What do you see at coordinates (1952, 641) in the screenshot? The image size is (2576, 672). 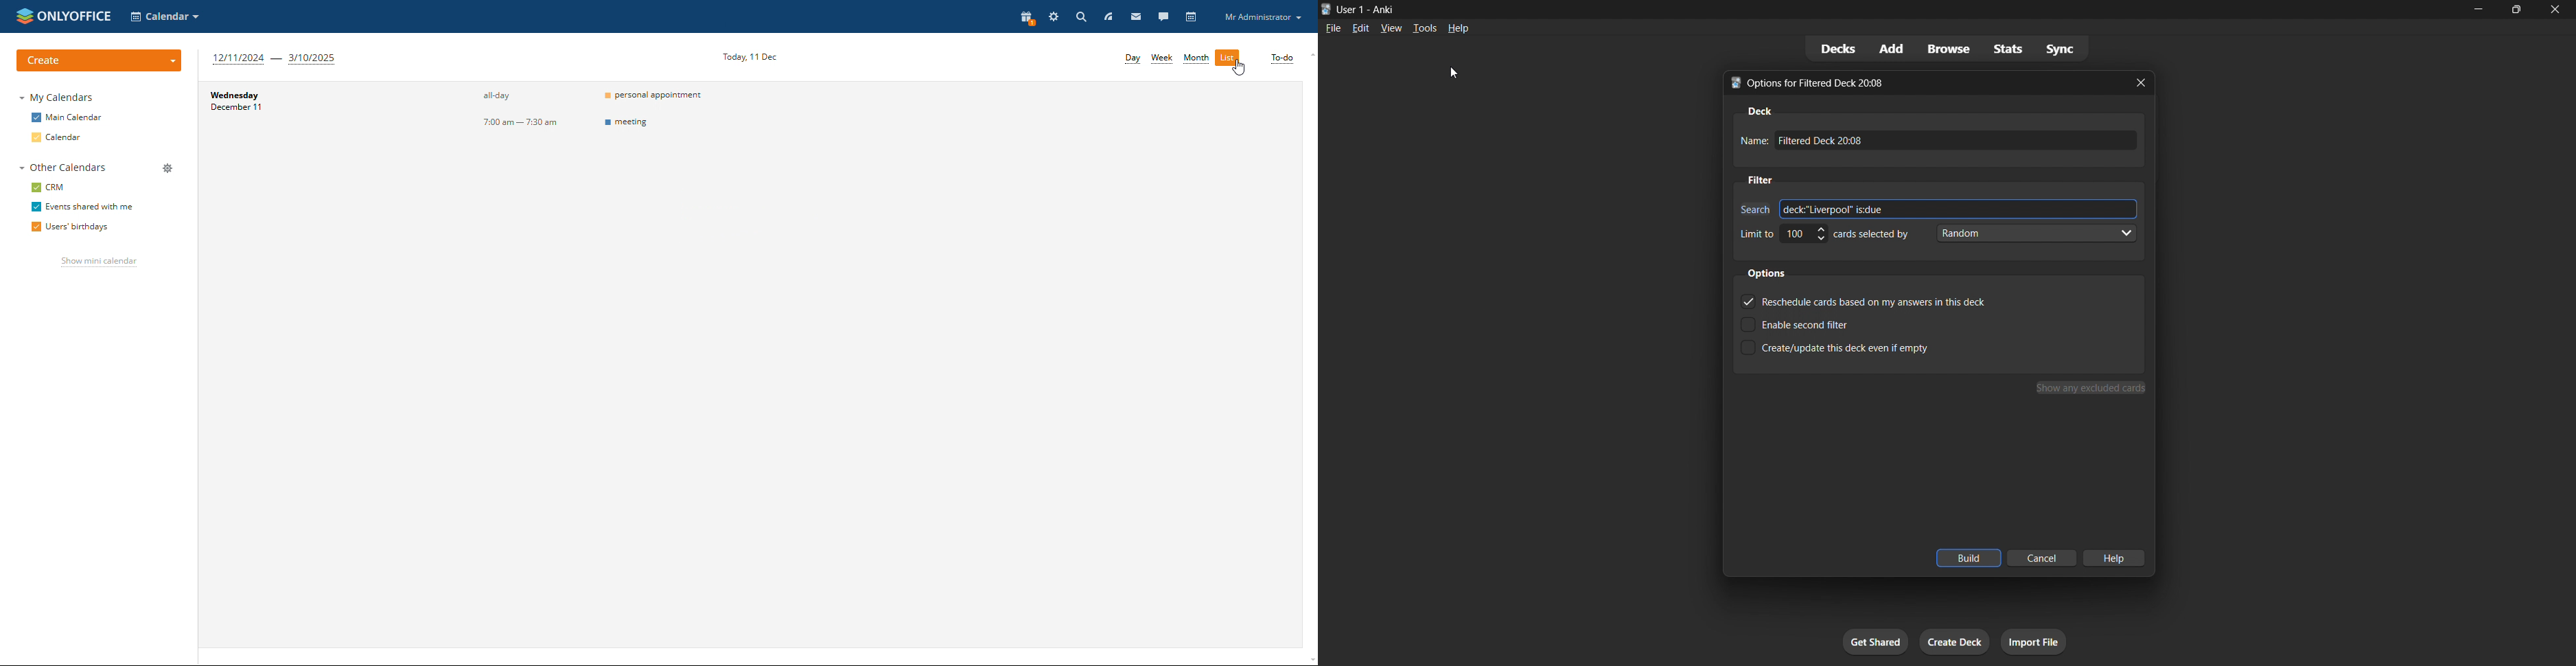 I see `create deck` at bounding box center [1952, 641].